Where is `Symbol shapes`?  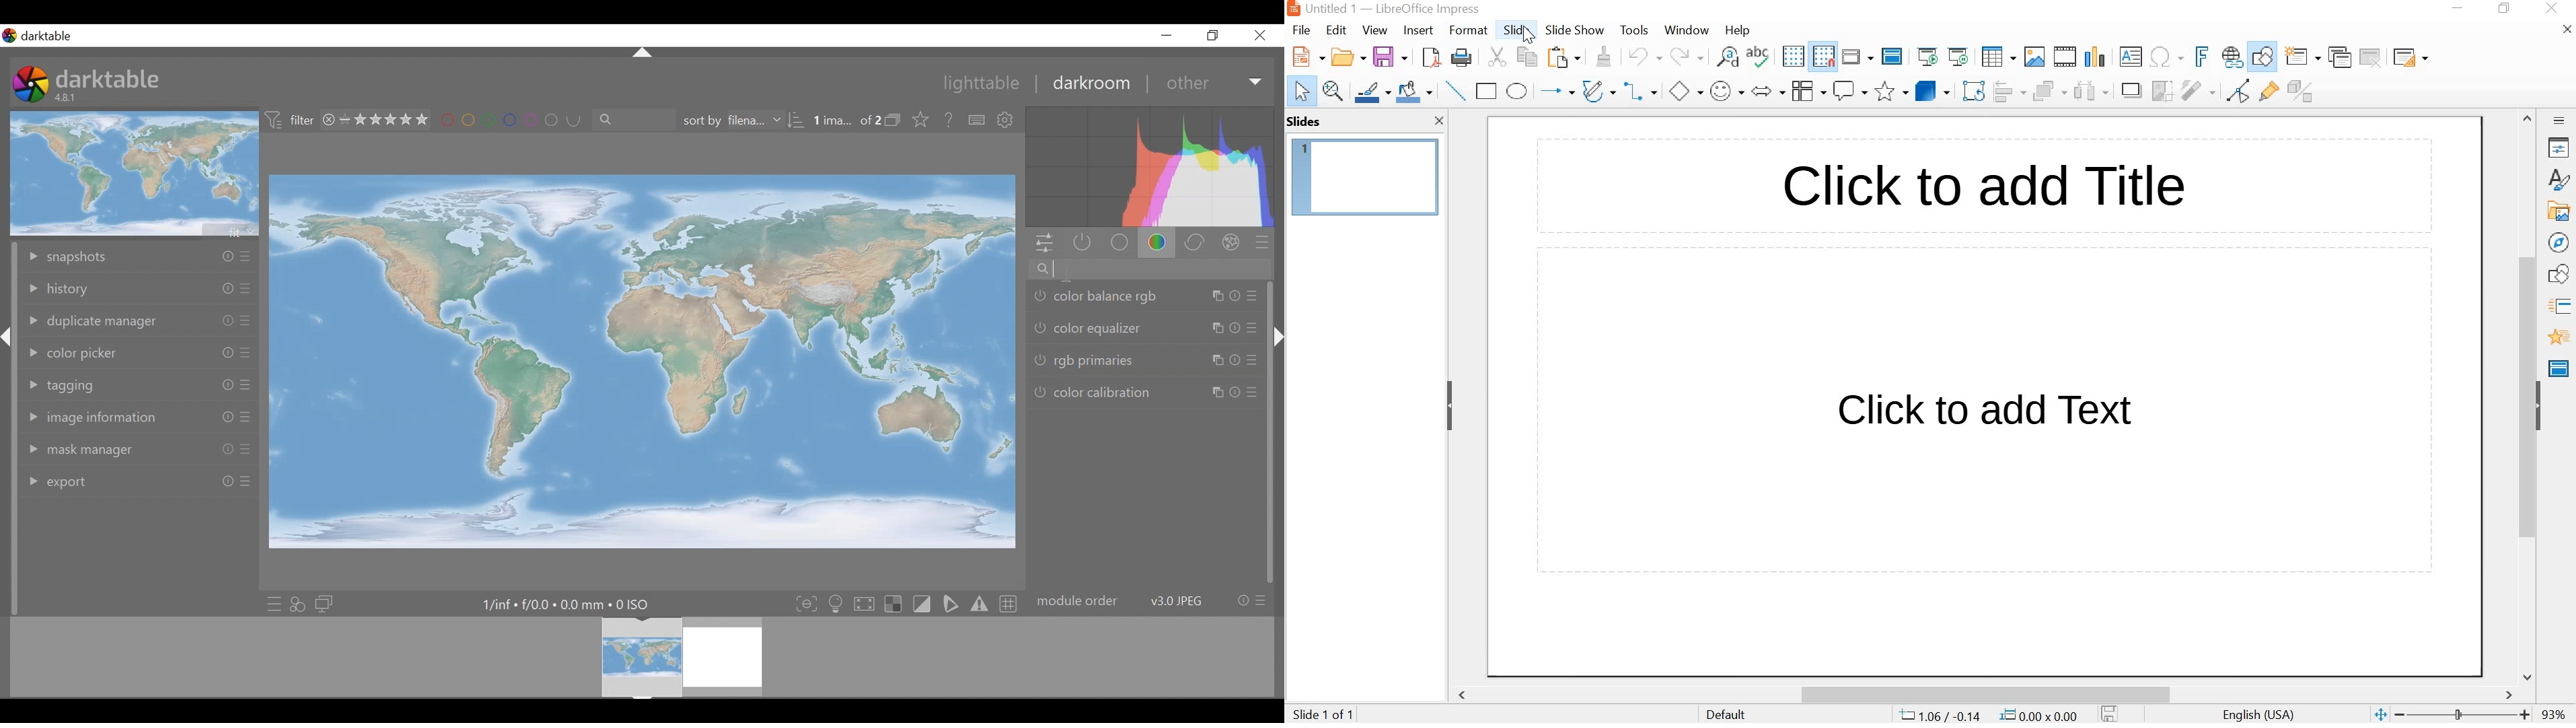 Symbol shapes is located at coordinates (1726, 90).